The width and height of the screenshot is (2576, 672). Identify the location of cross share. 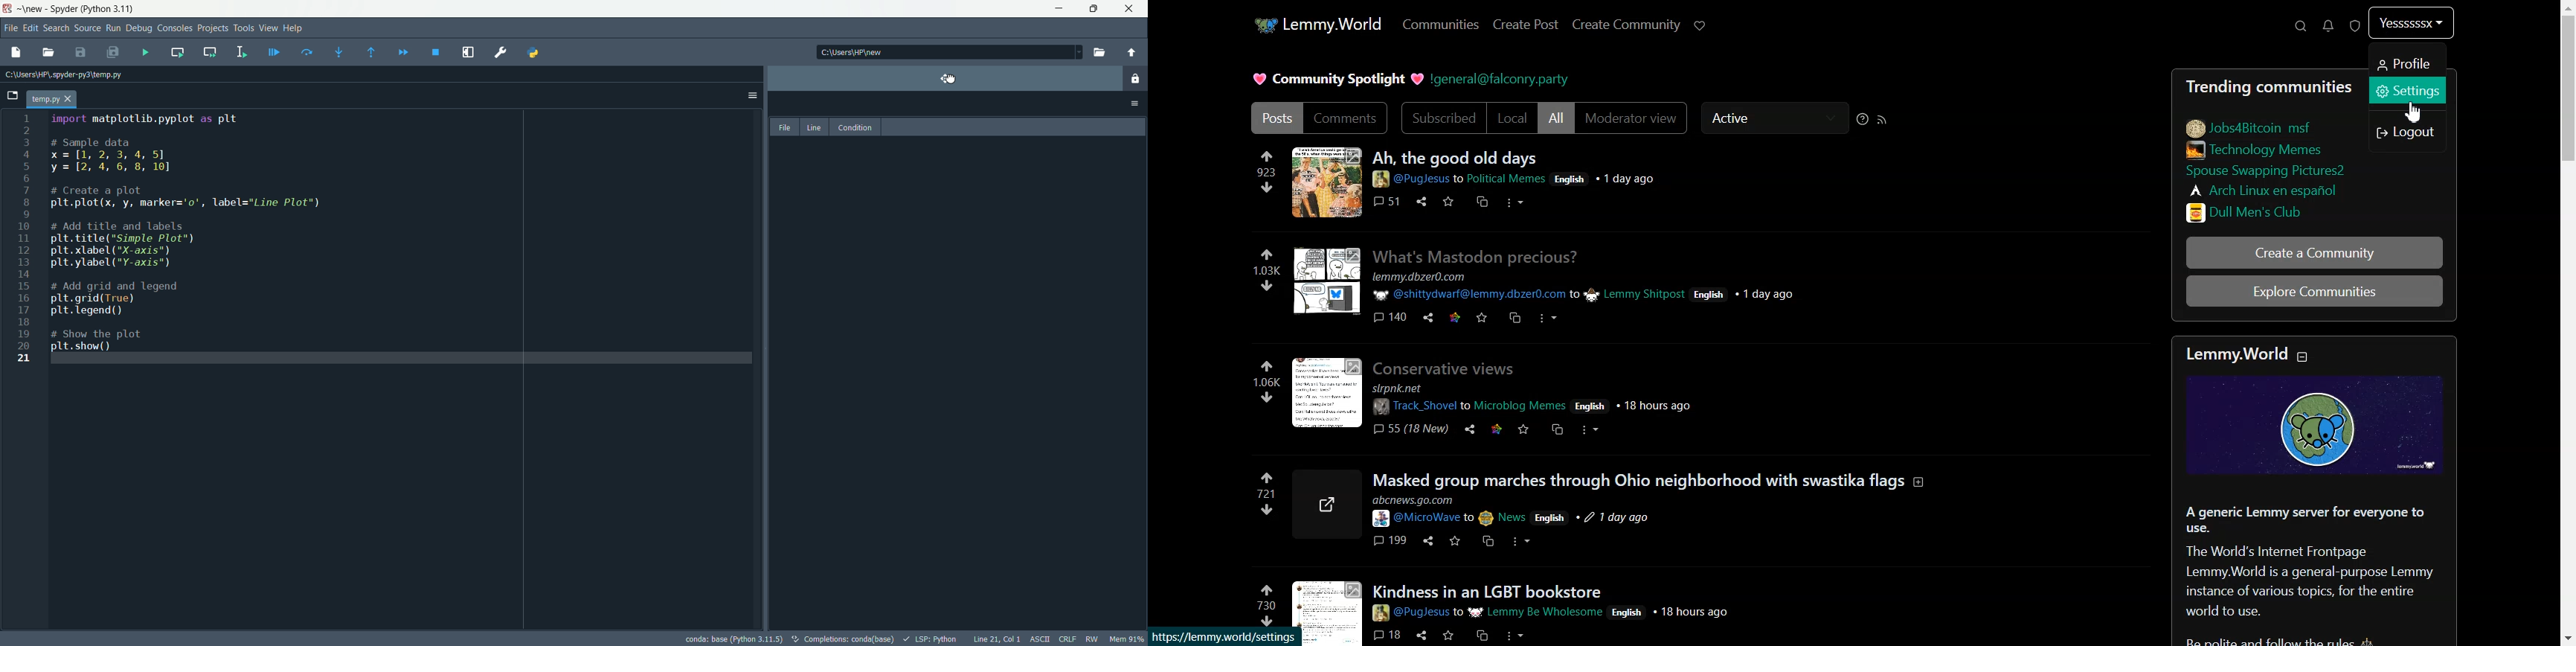
(1483, 201).